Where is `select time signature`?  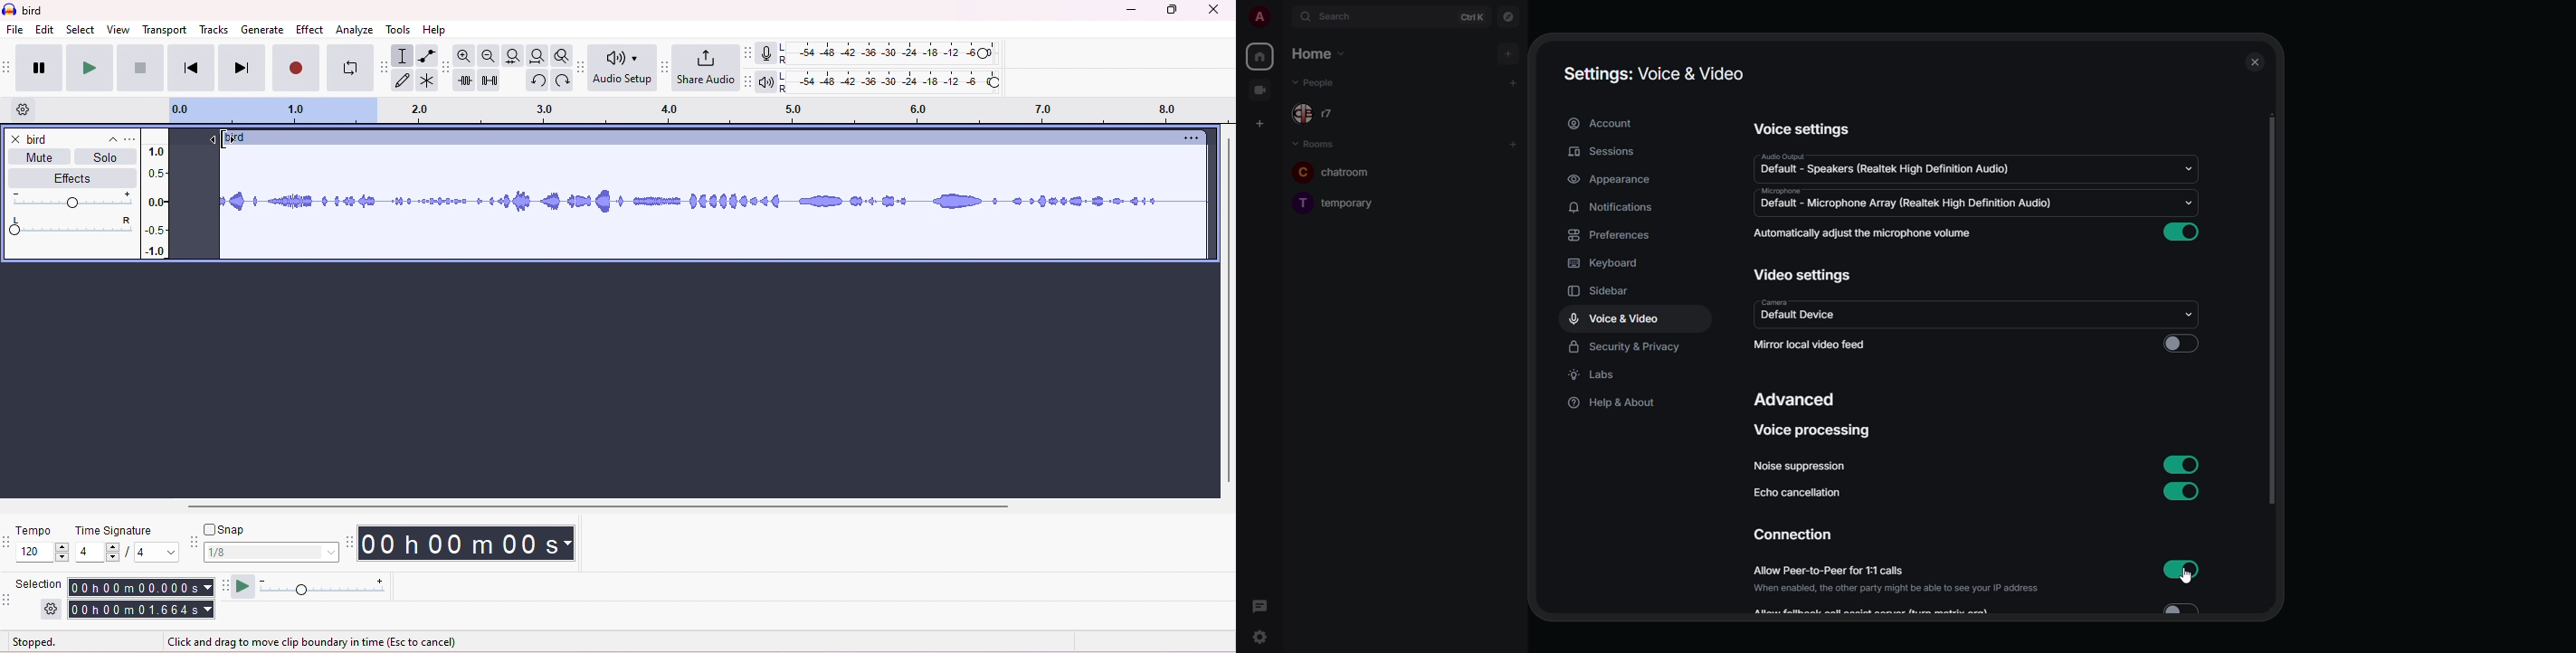
select time signature is located at coordinates (126, 554).